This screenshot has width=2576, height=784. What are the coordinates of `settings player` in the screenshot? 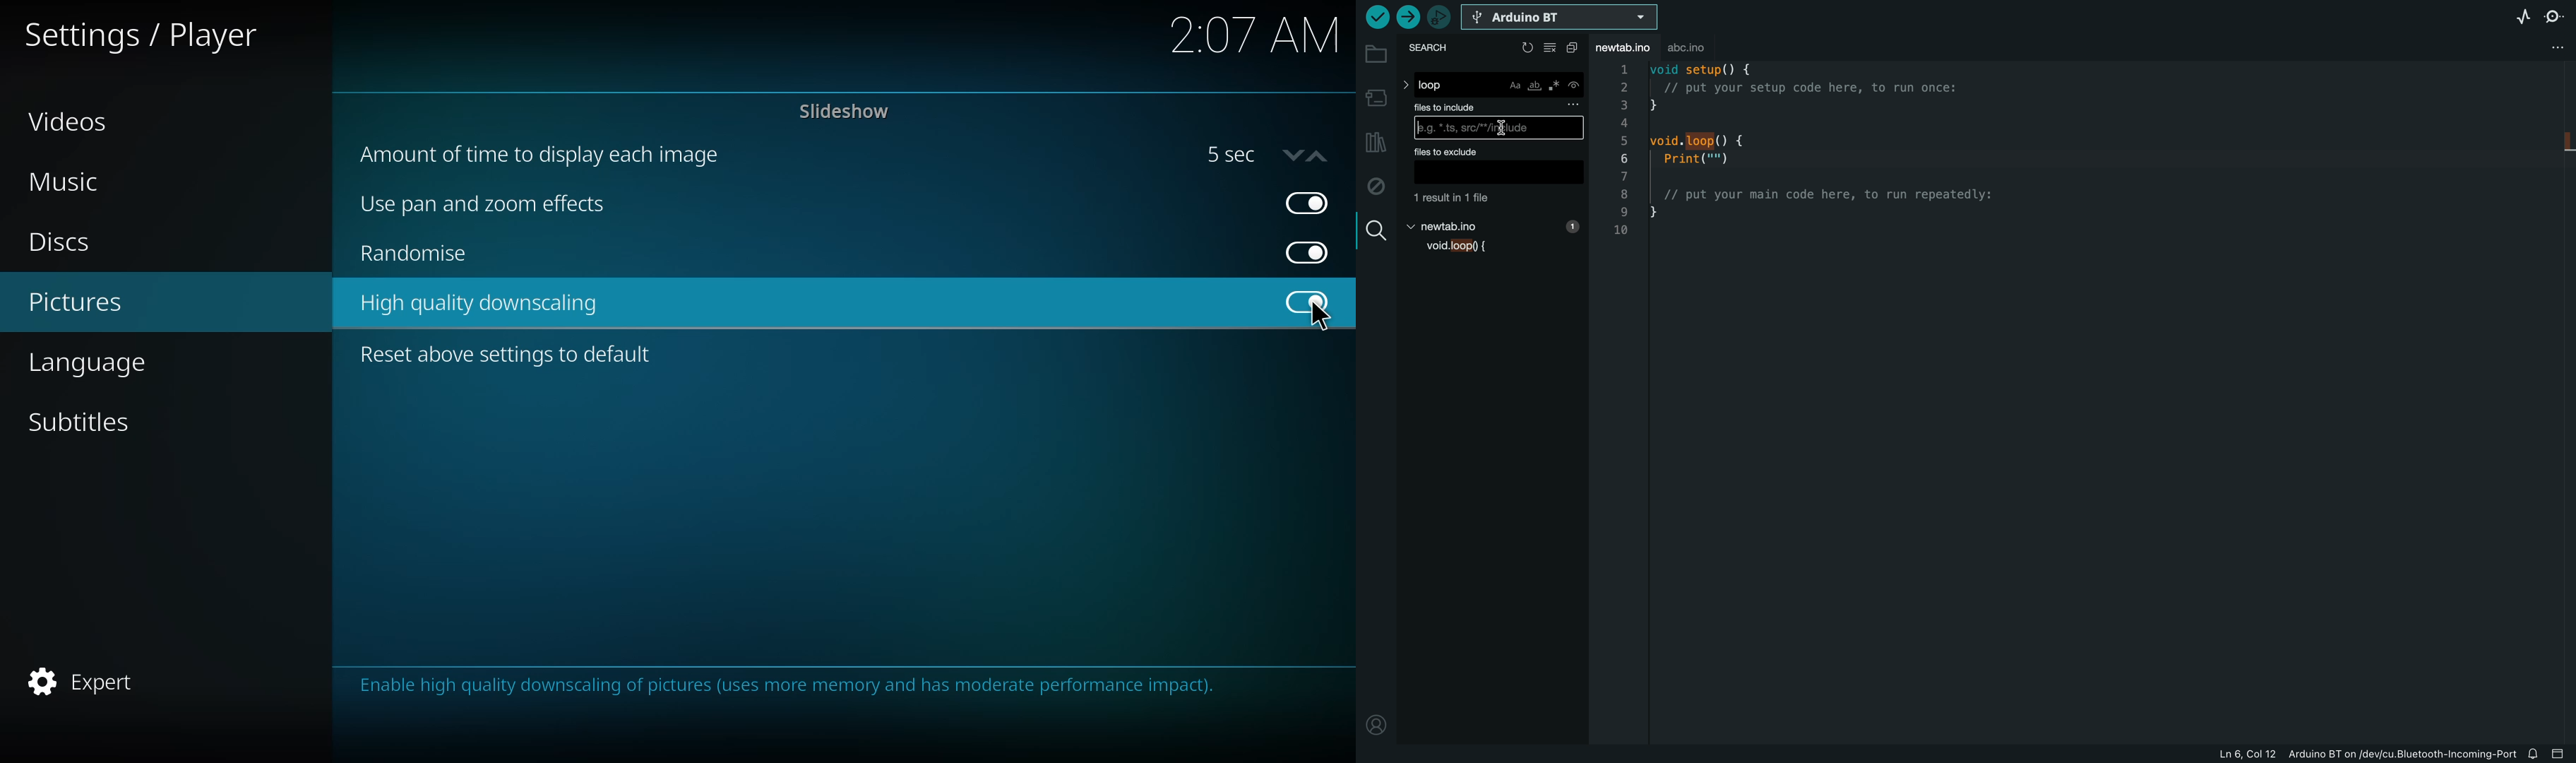 It's located at (145, 35).